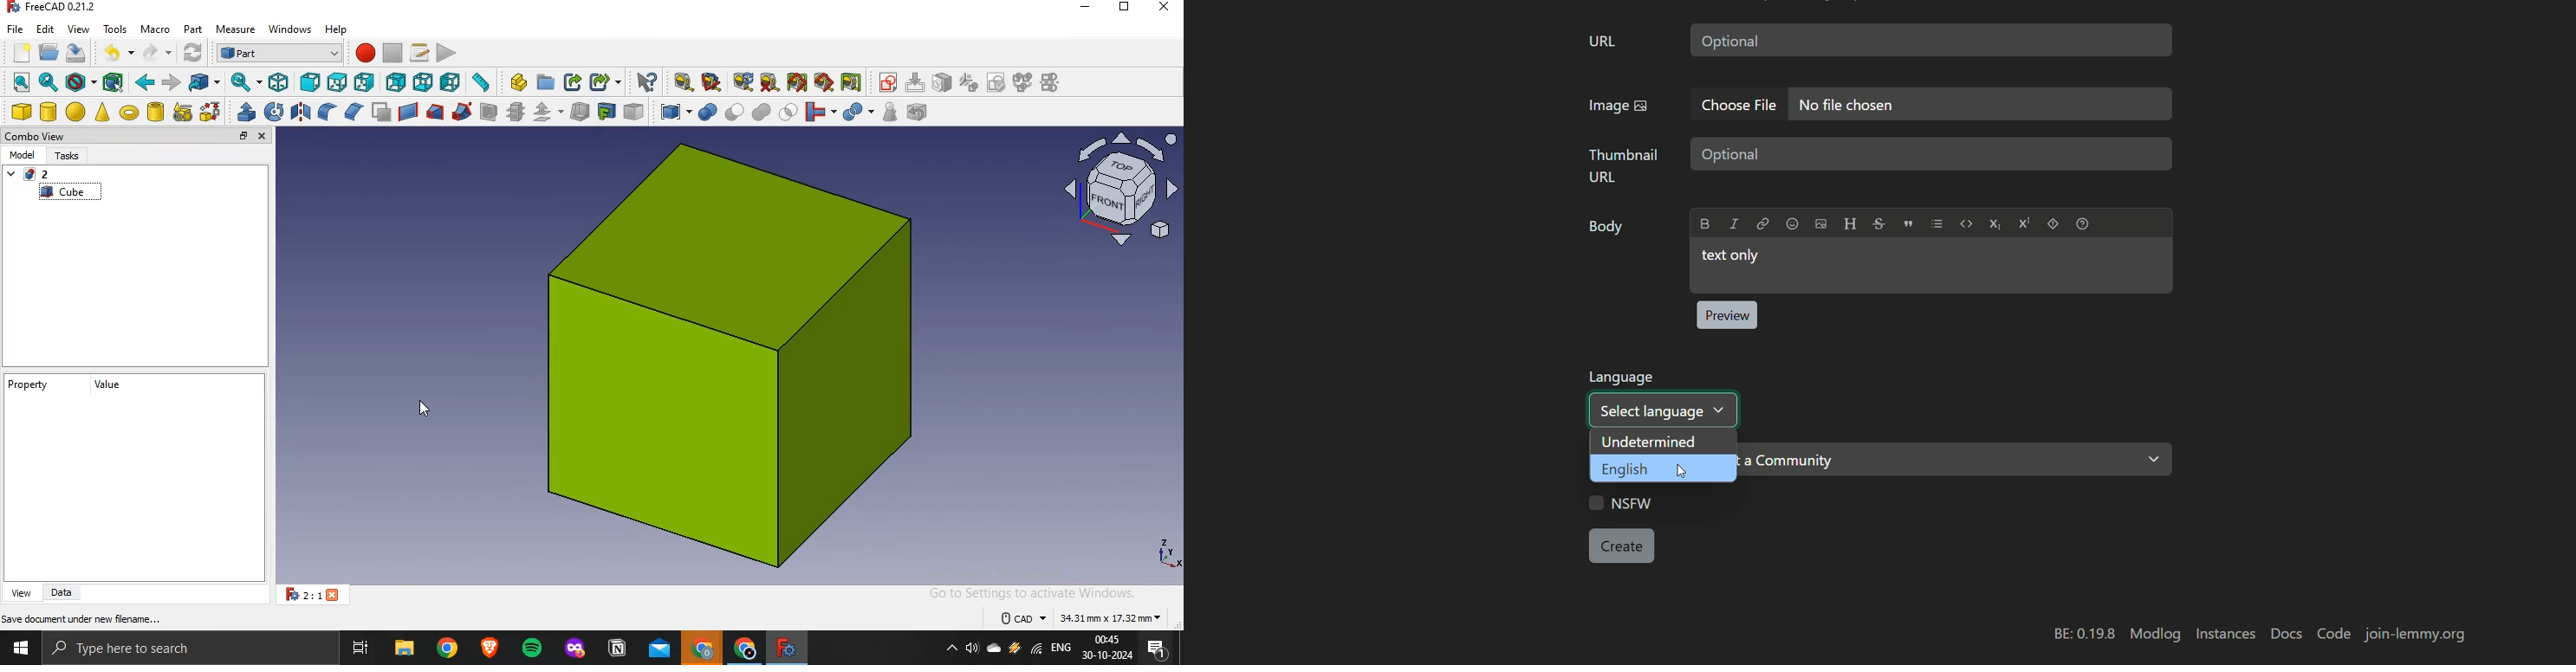  What do you see at coordinates (796, 82) in the screenshot?
I see `toggle all` at bounding box center [796, 82].